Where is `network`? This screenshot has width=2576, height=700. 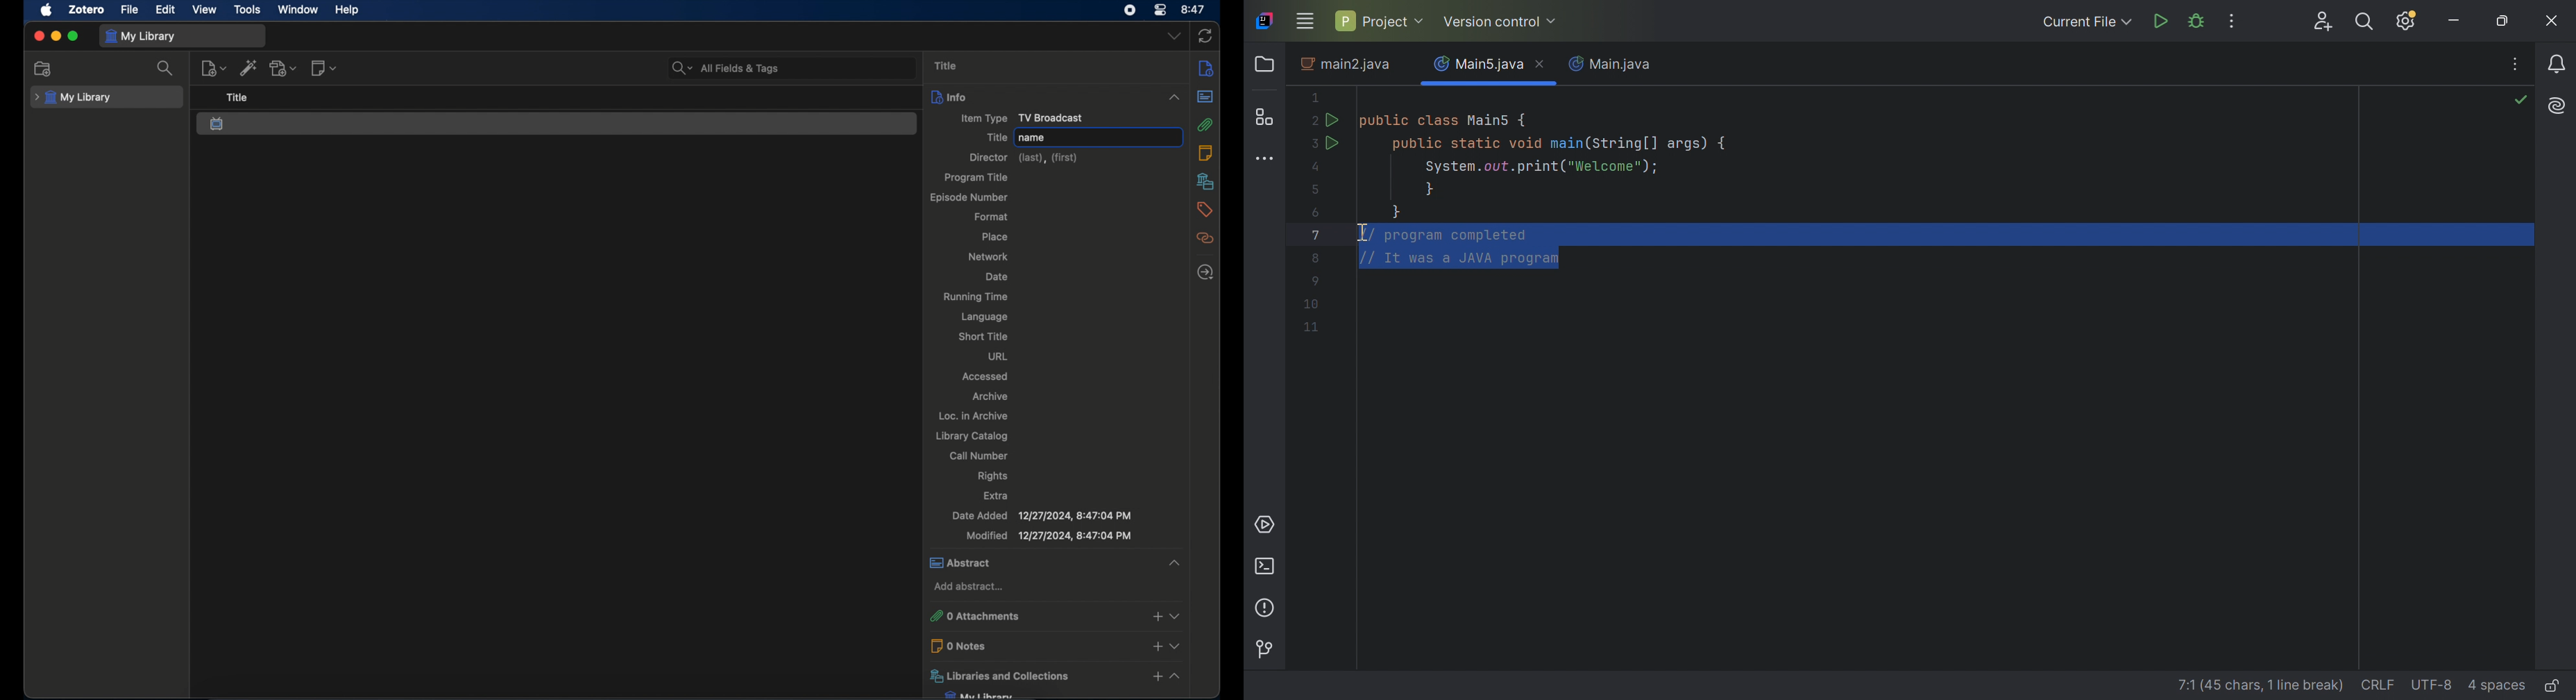 network is located at coordinates (988, 257).